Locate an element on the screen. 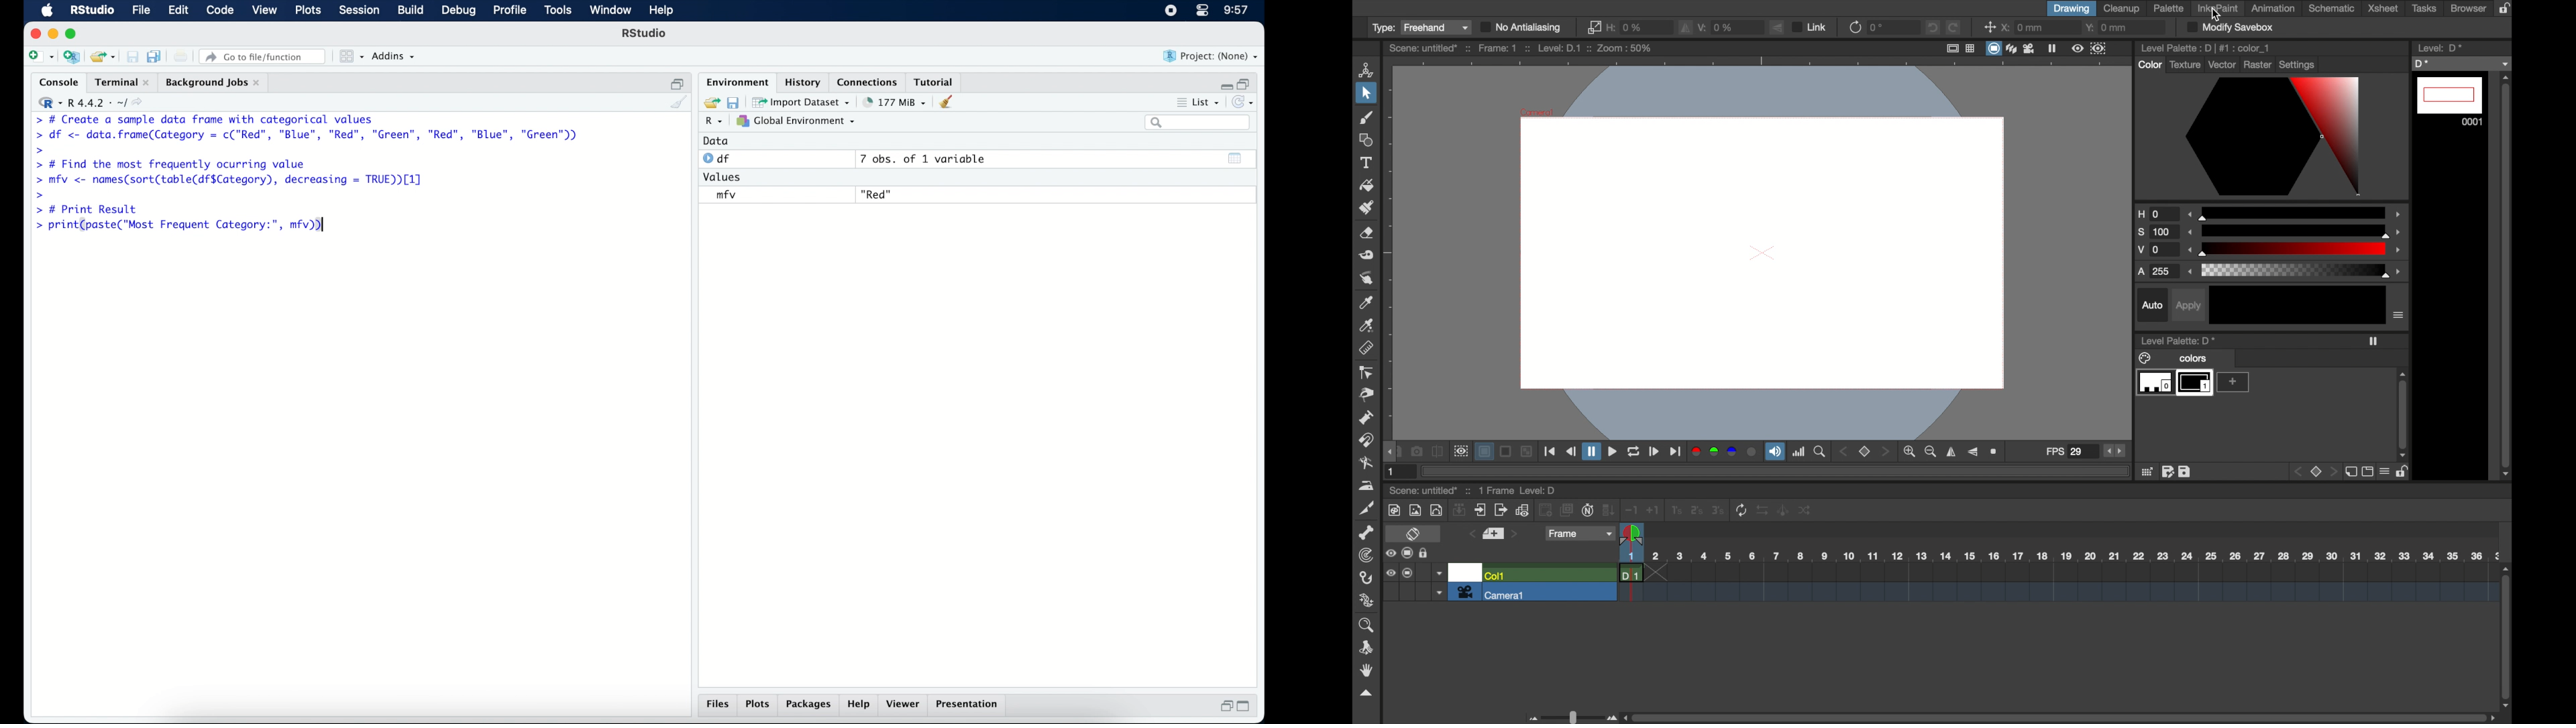 This screenshot has width=2576, height=728. connections is located at coordinates (869, 81).